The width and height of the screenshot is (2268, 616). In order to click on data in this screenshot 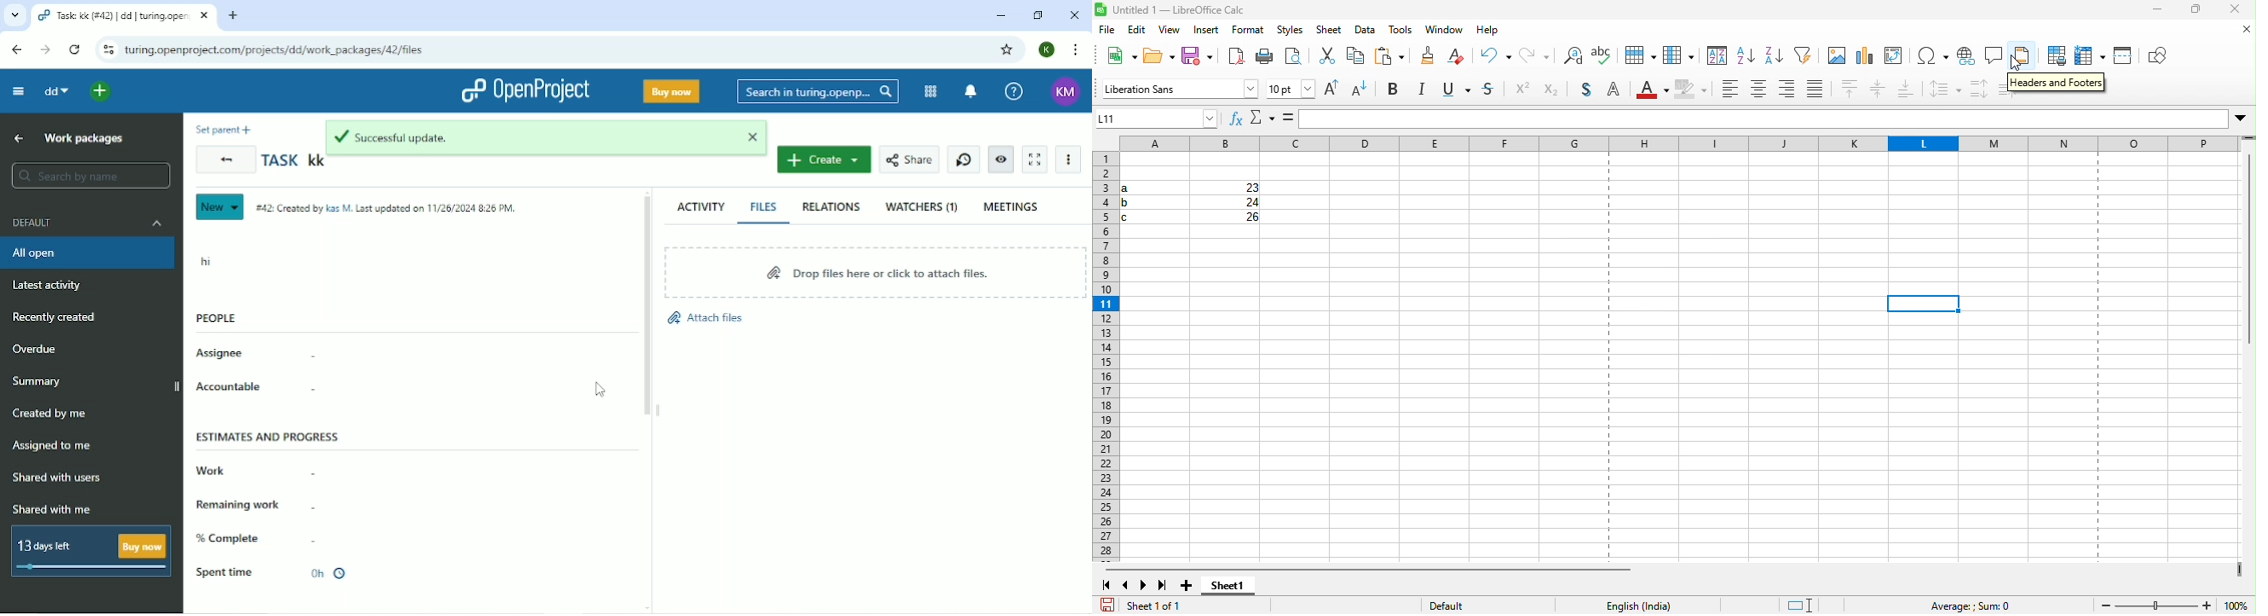, I will do `click(1362, 33)`.